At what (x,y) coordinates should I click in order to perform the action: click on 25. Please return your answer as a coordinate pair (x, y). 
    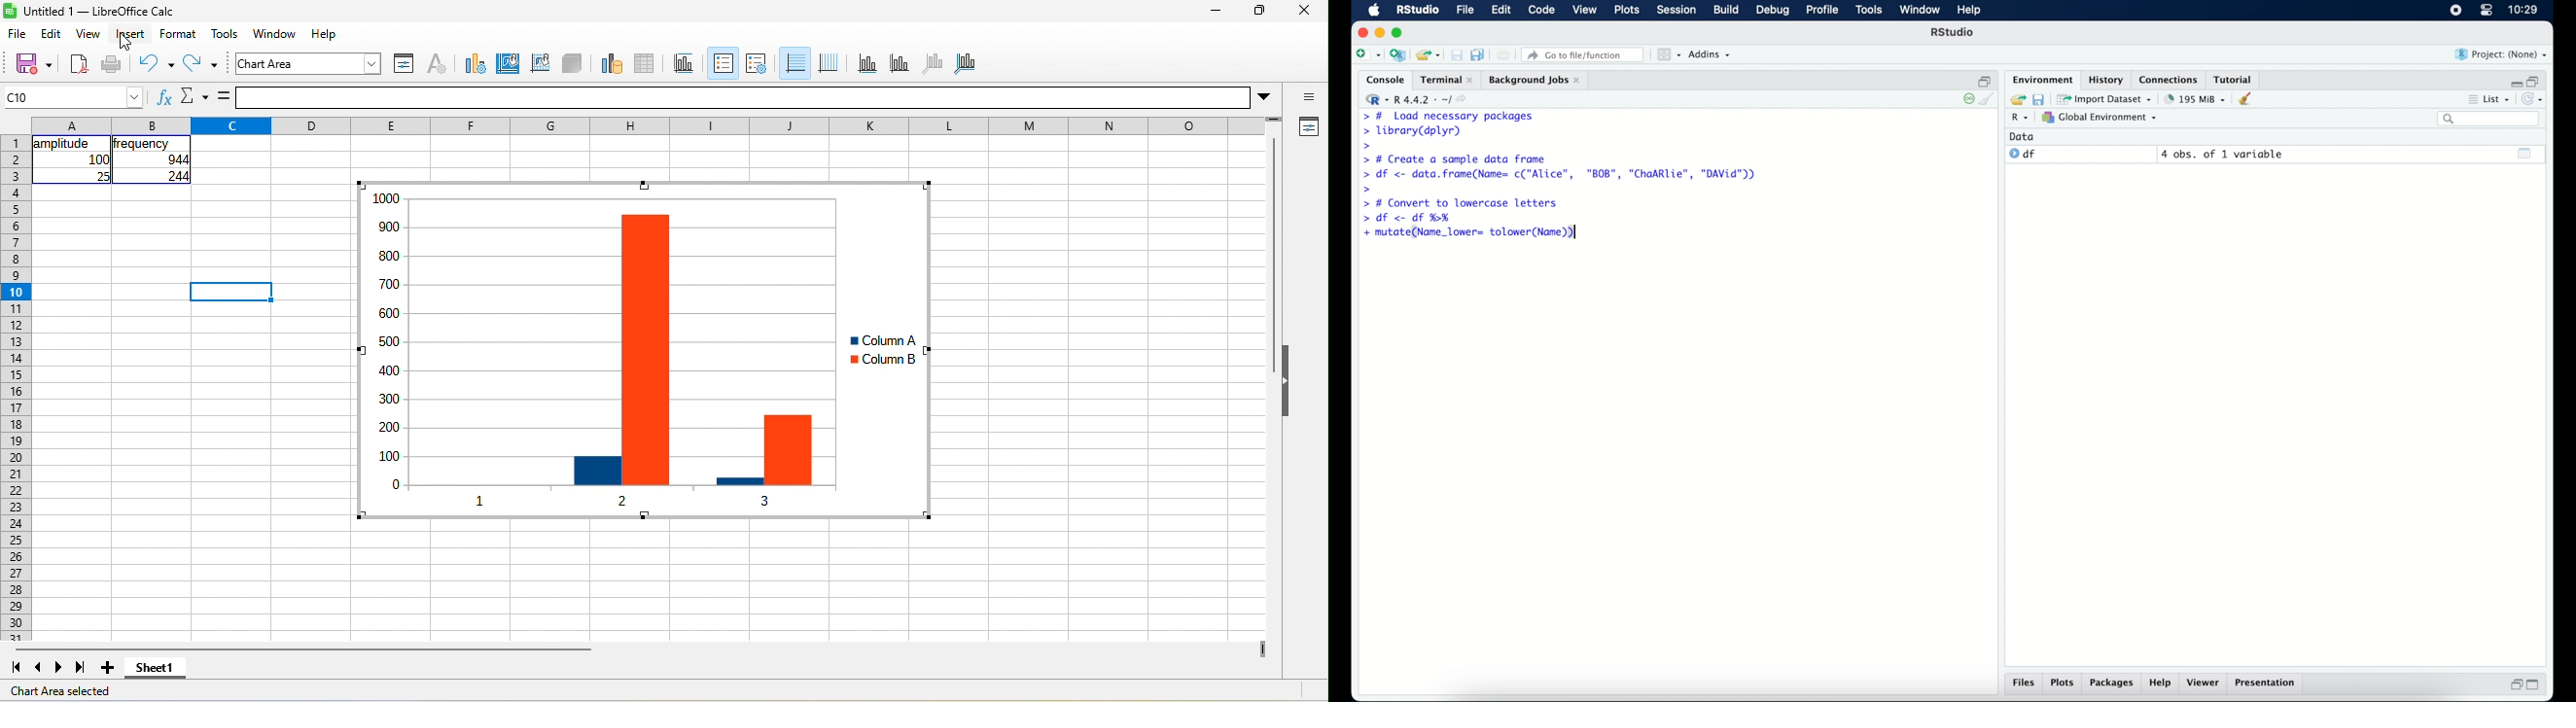
    Looking at the image, I should click on (101, 176).